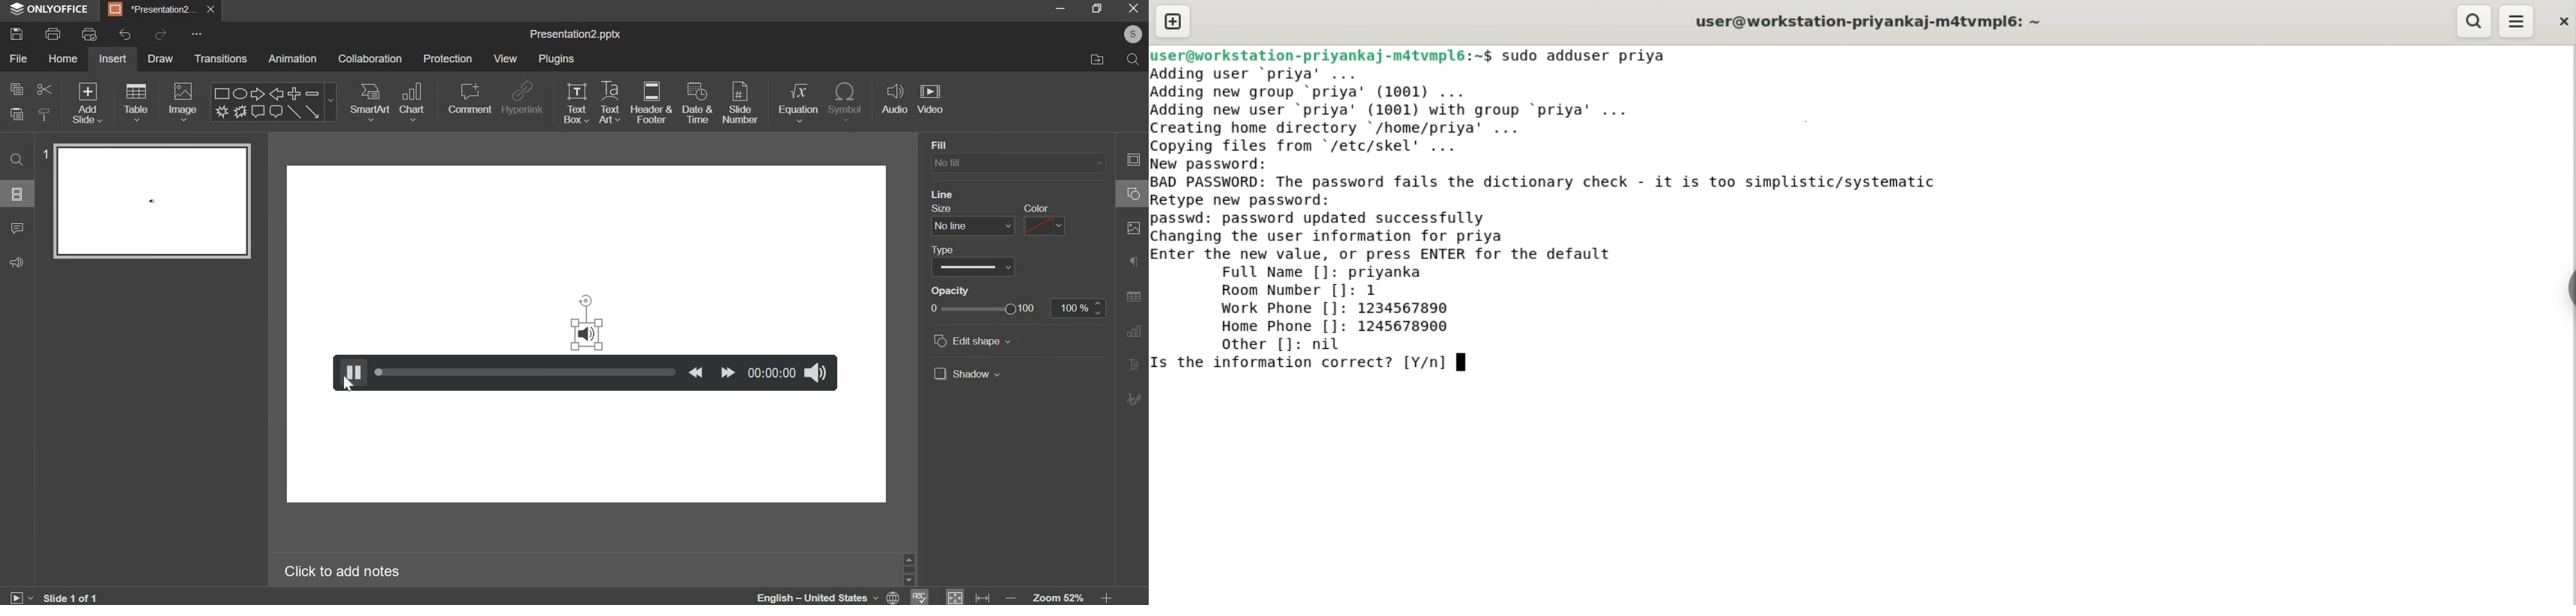 The image size is (2576, 616). I want to click on language, so click(826, 597).